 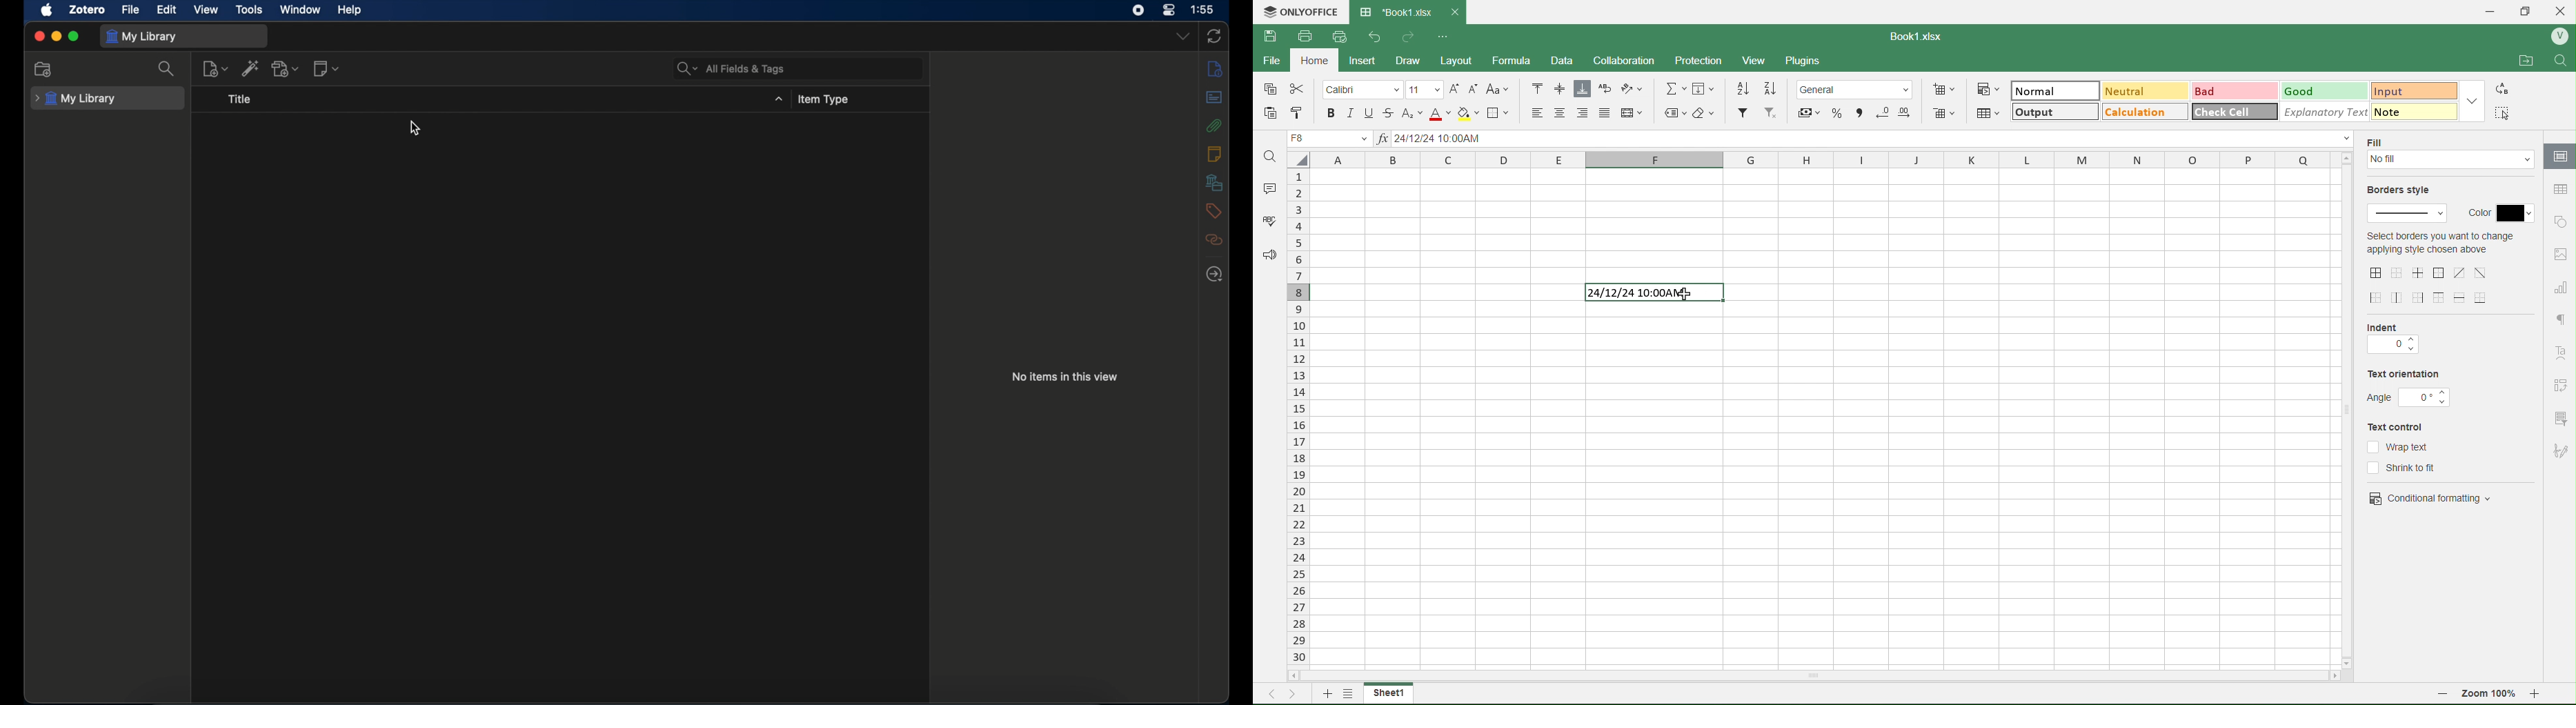 I want to click on Clear, so click(x=1707, y=112).